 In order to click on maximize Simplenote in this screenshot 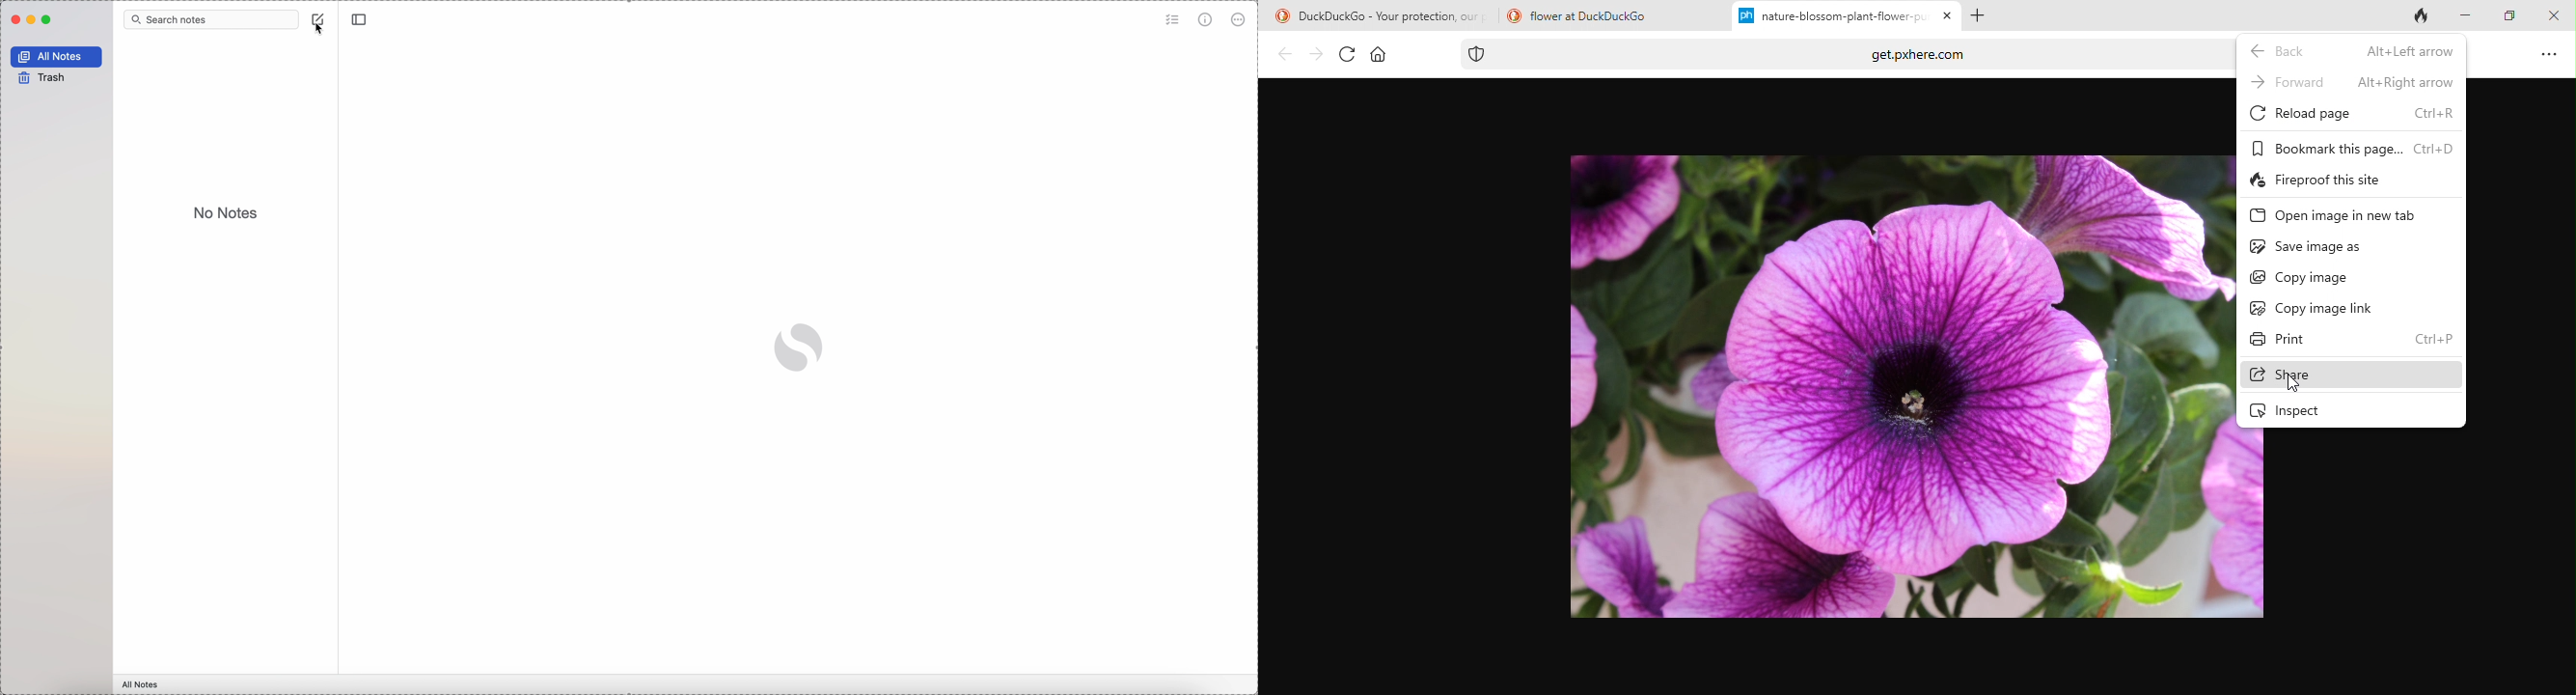, I will do `click(47, 20)`.